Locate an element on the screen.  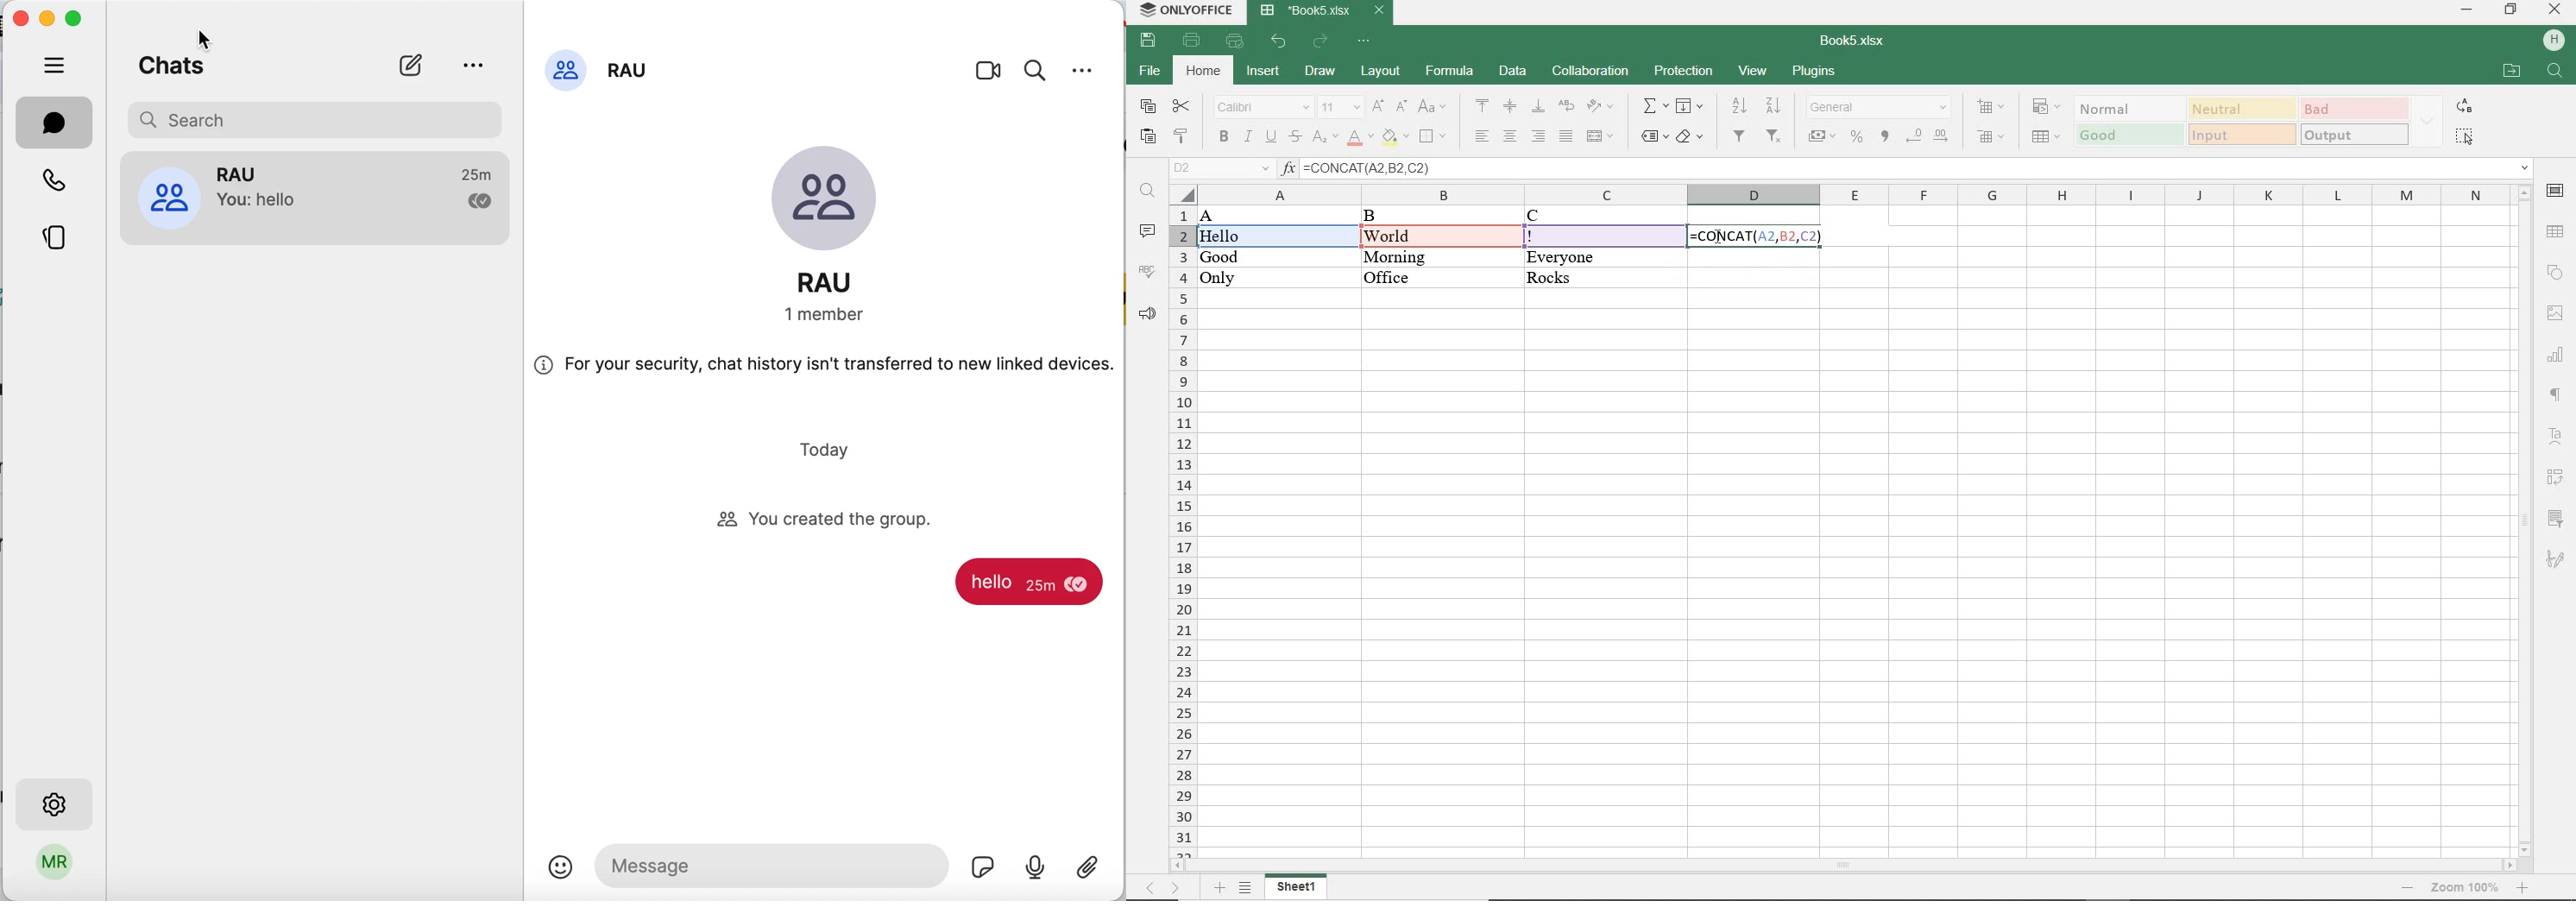
group name is located at coordinates (834, 283).